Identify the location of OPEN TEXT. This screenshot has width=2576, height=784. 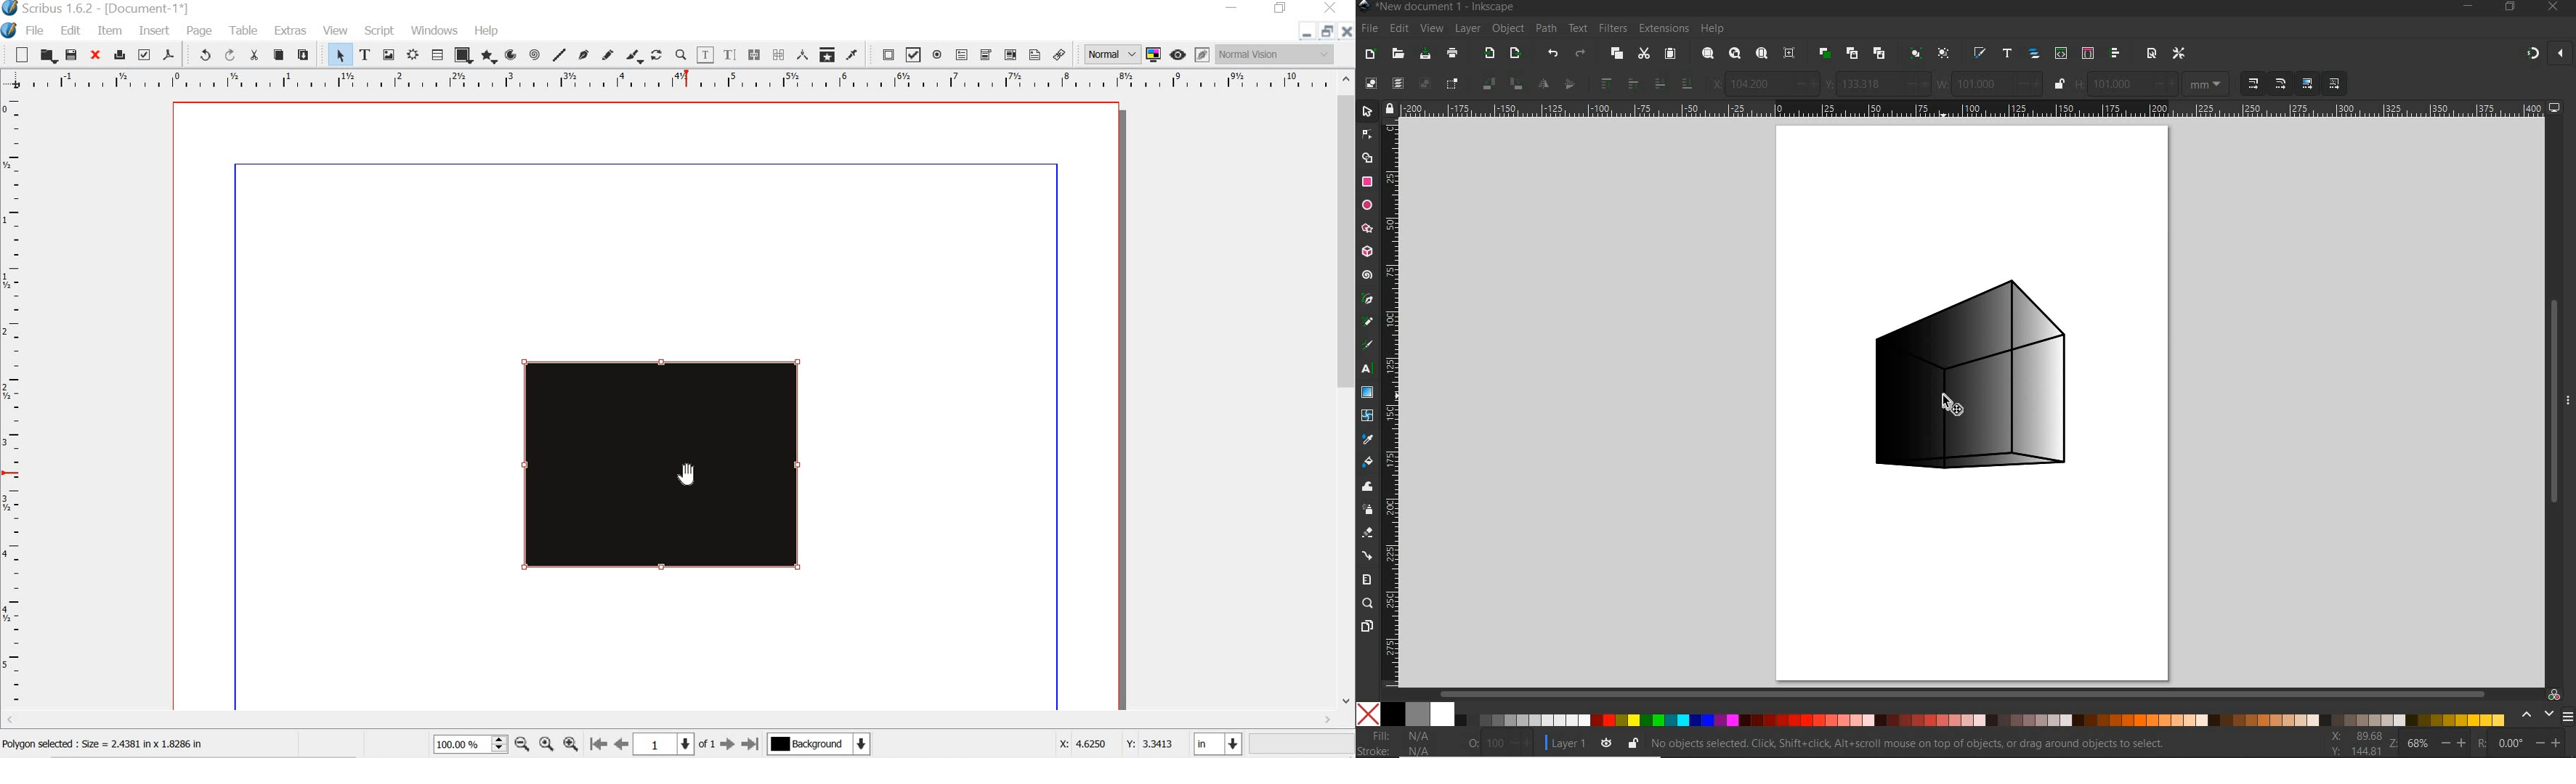
(2009, 54).